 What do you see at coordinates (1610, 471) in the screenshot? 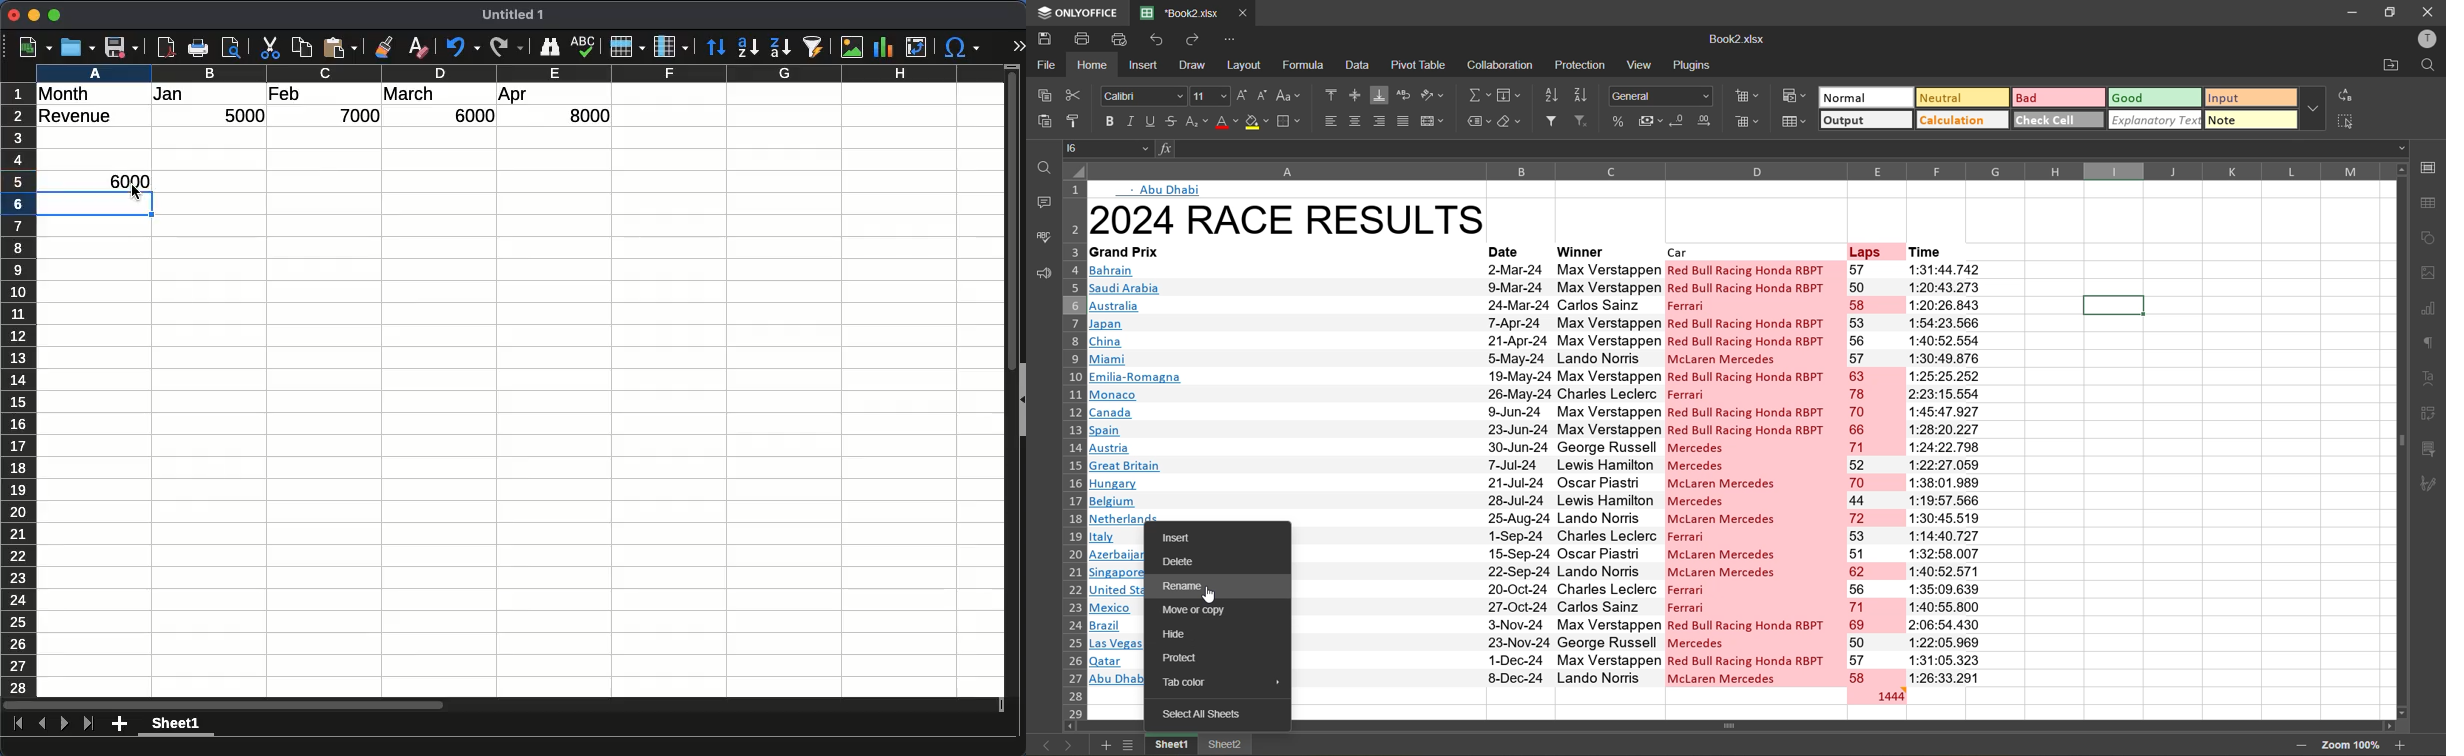
I see `winner name` at bounding box center [1610, 471].